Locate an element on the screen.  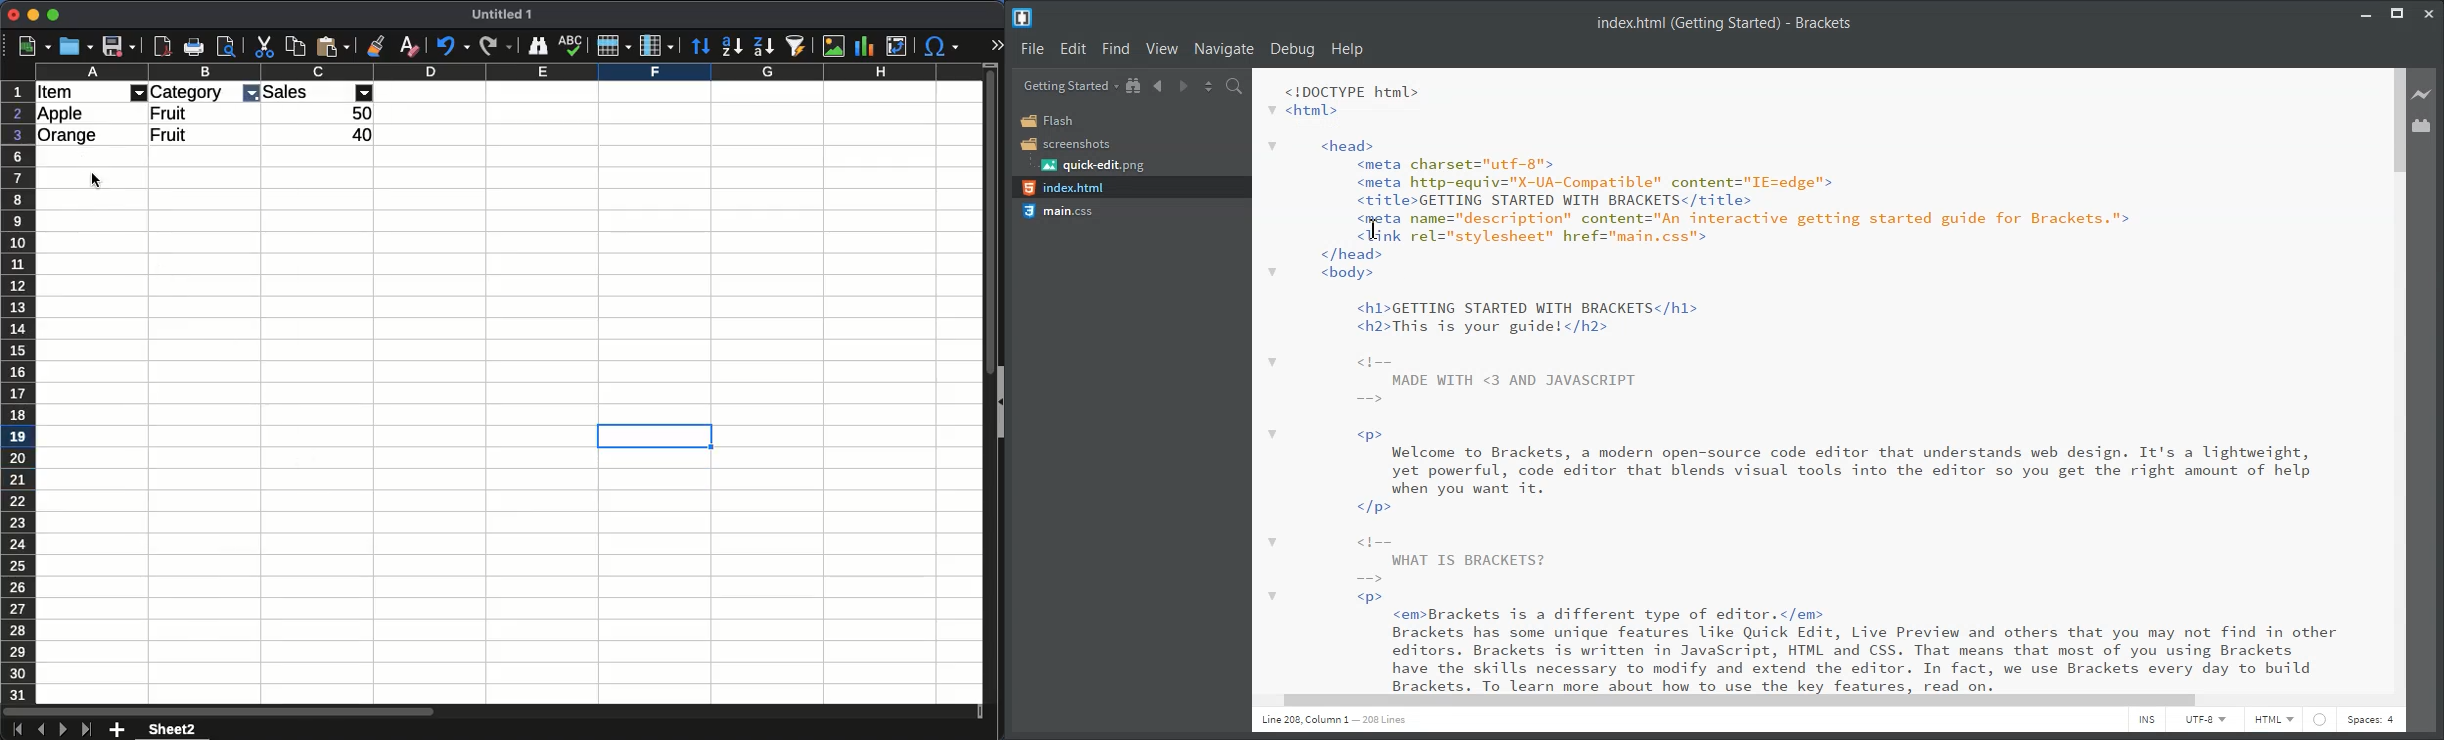
print is located at coordinates (226, 45).